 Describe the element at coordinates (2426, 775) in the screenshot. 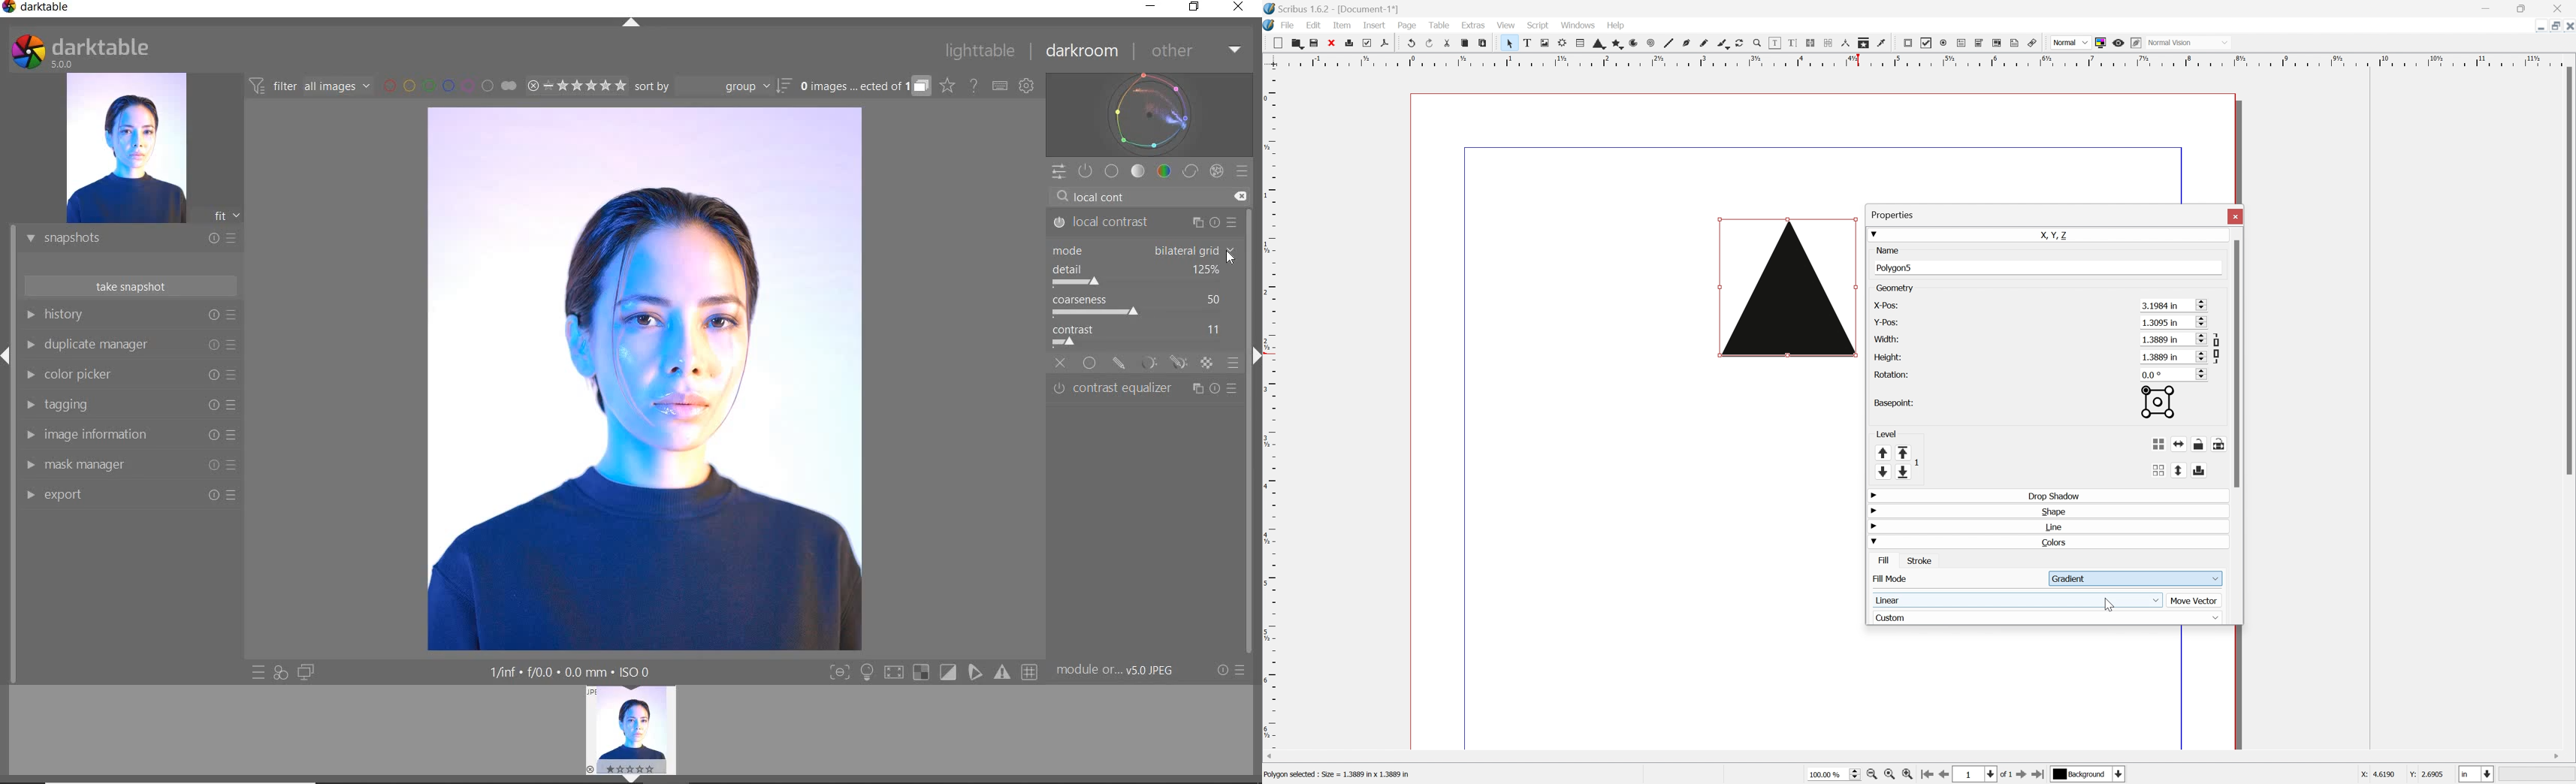

I see `Y: 1.3254` at that location.